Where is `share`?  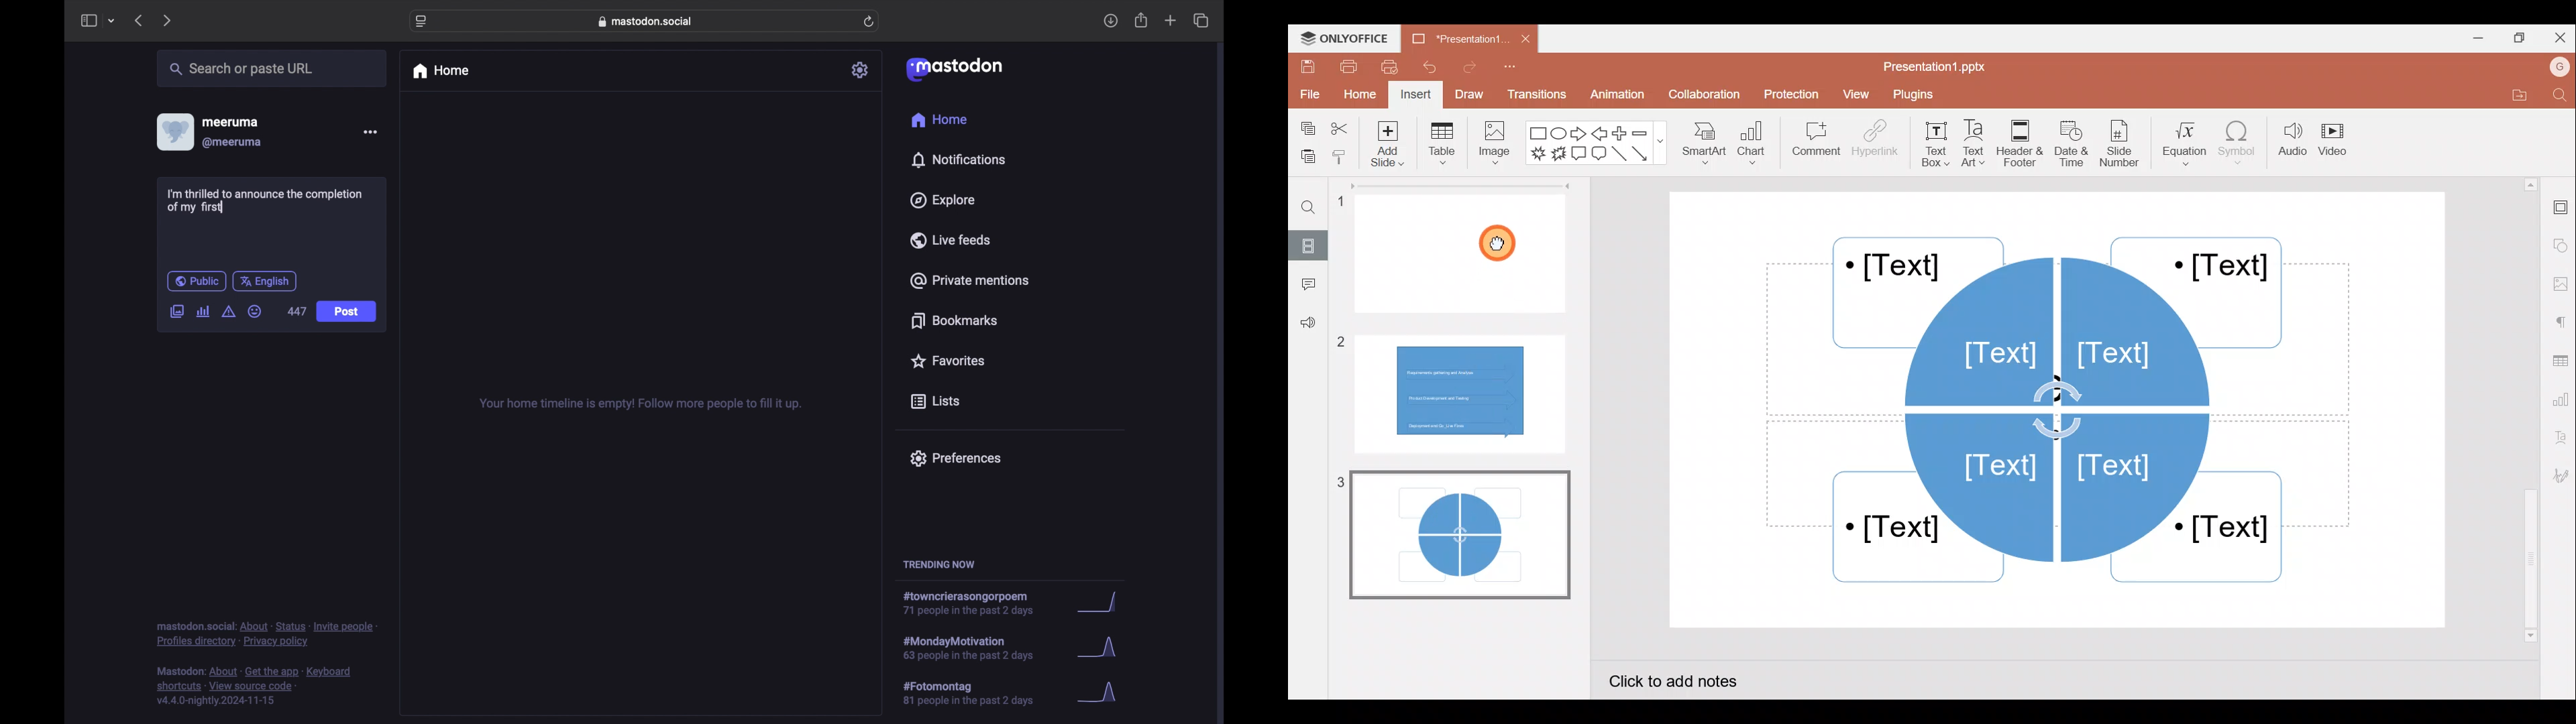 share is located at coordinates (1142, 20).